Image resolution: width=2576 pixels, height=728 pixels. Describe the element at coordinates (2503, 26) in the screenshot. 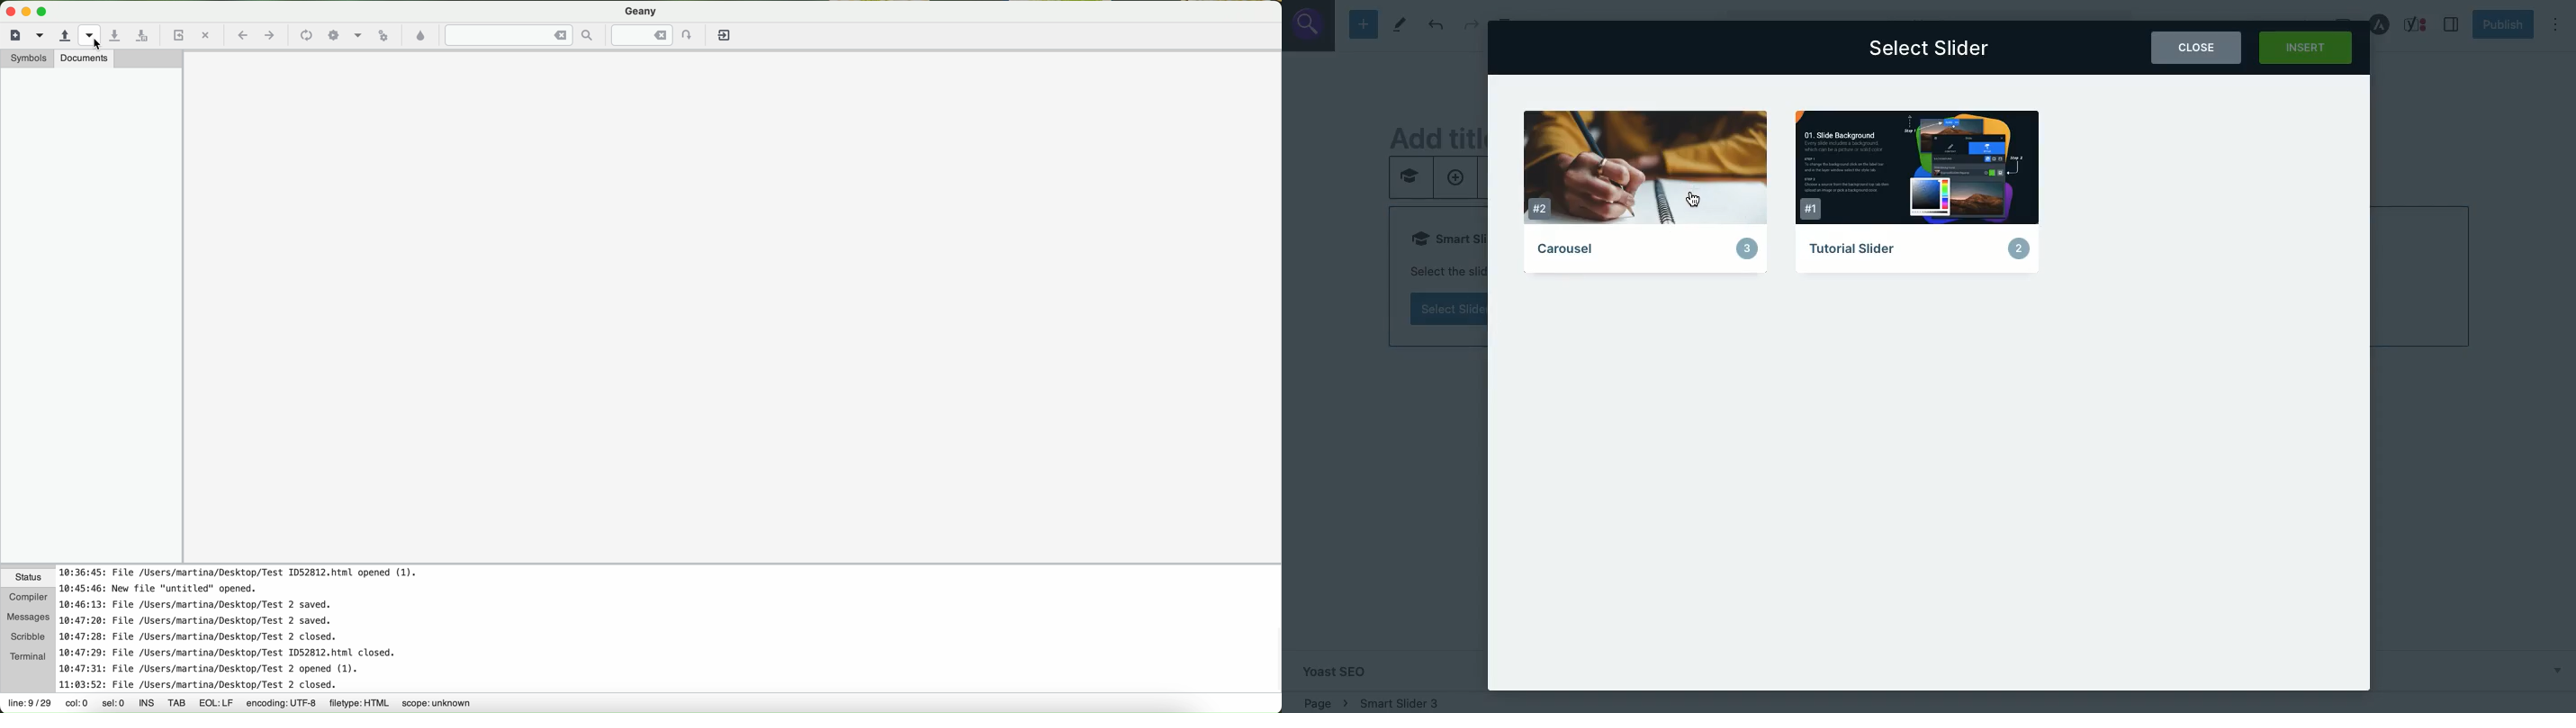

I see `Publish` at that location.